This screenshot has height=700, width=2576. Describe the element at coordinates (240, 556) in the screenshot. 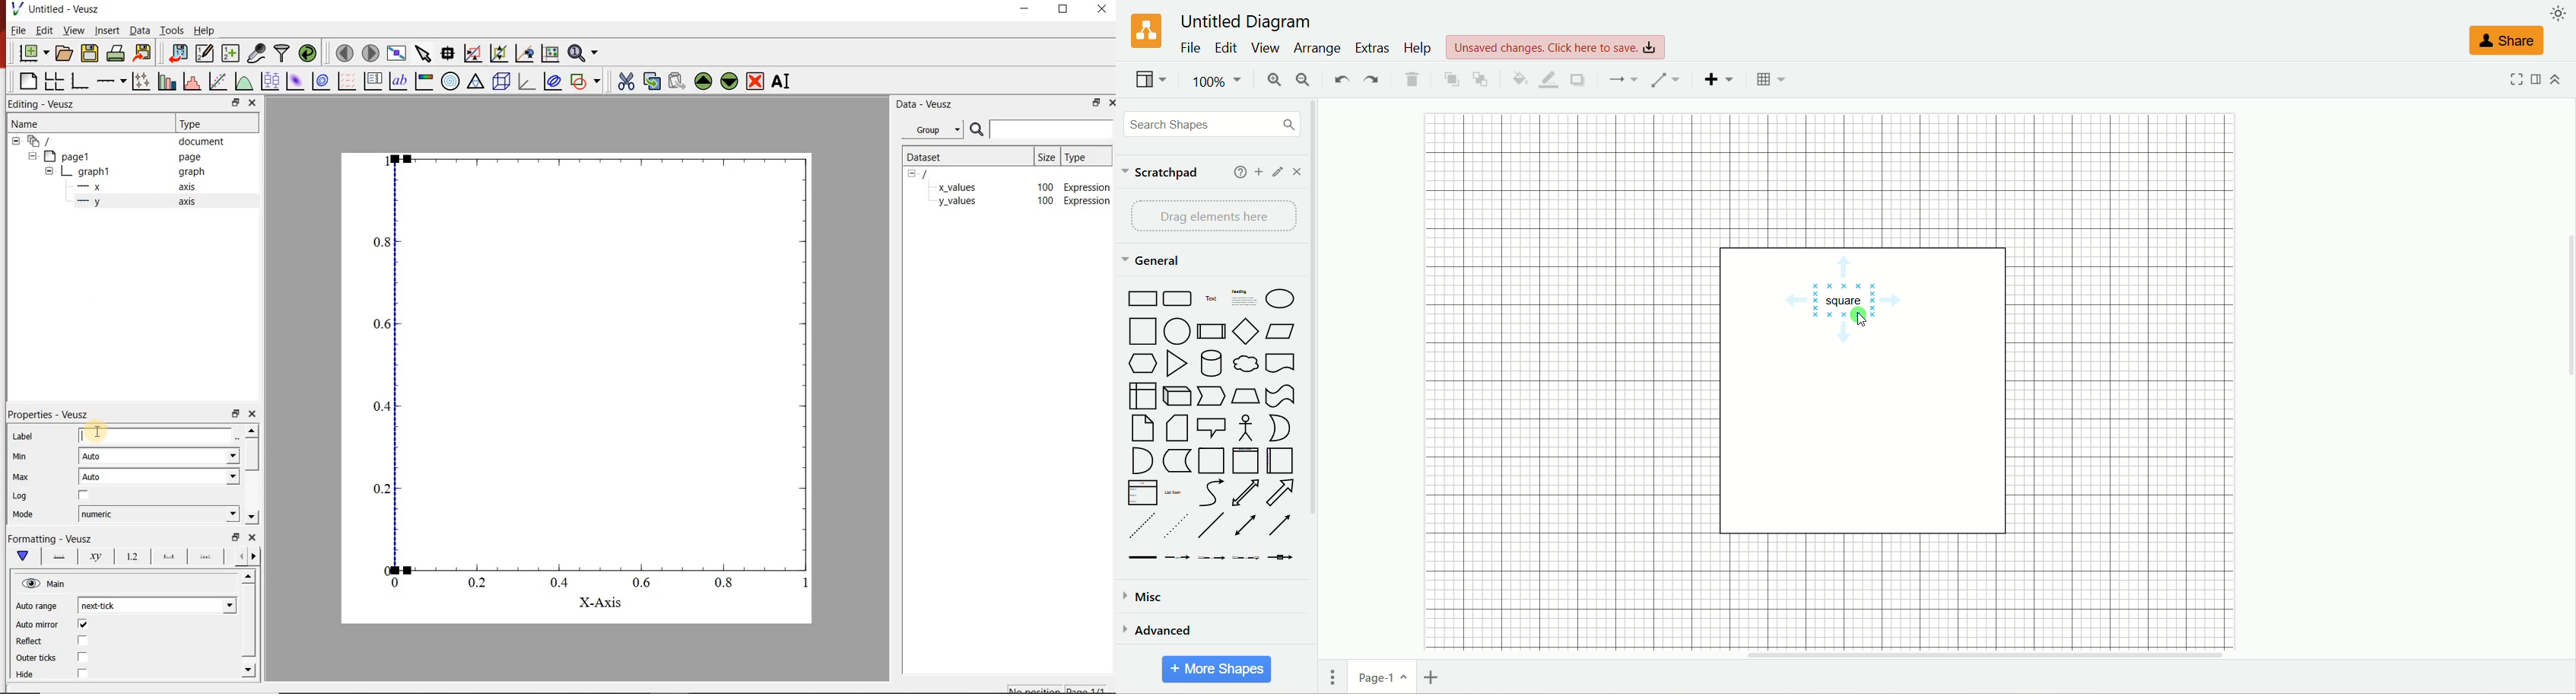

I see `next options` at that location.